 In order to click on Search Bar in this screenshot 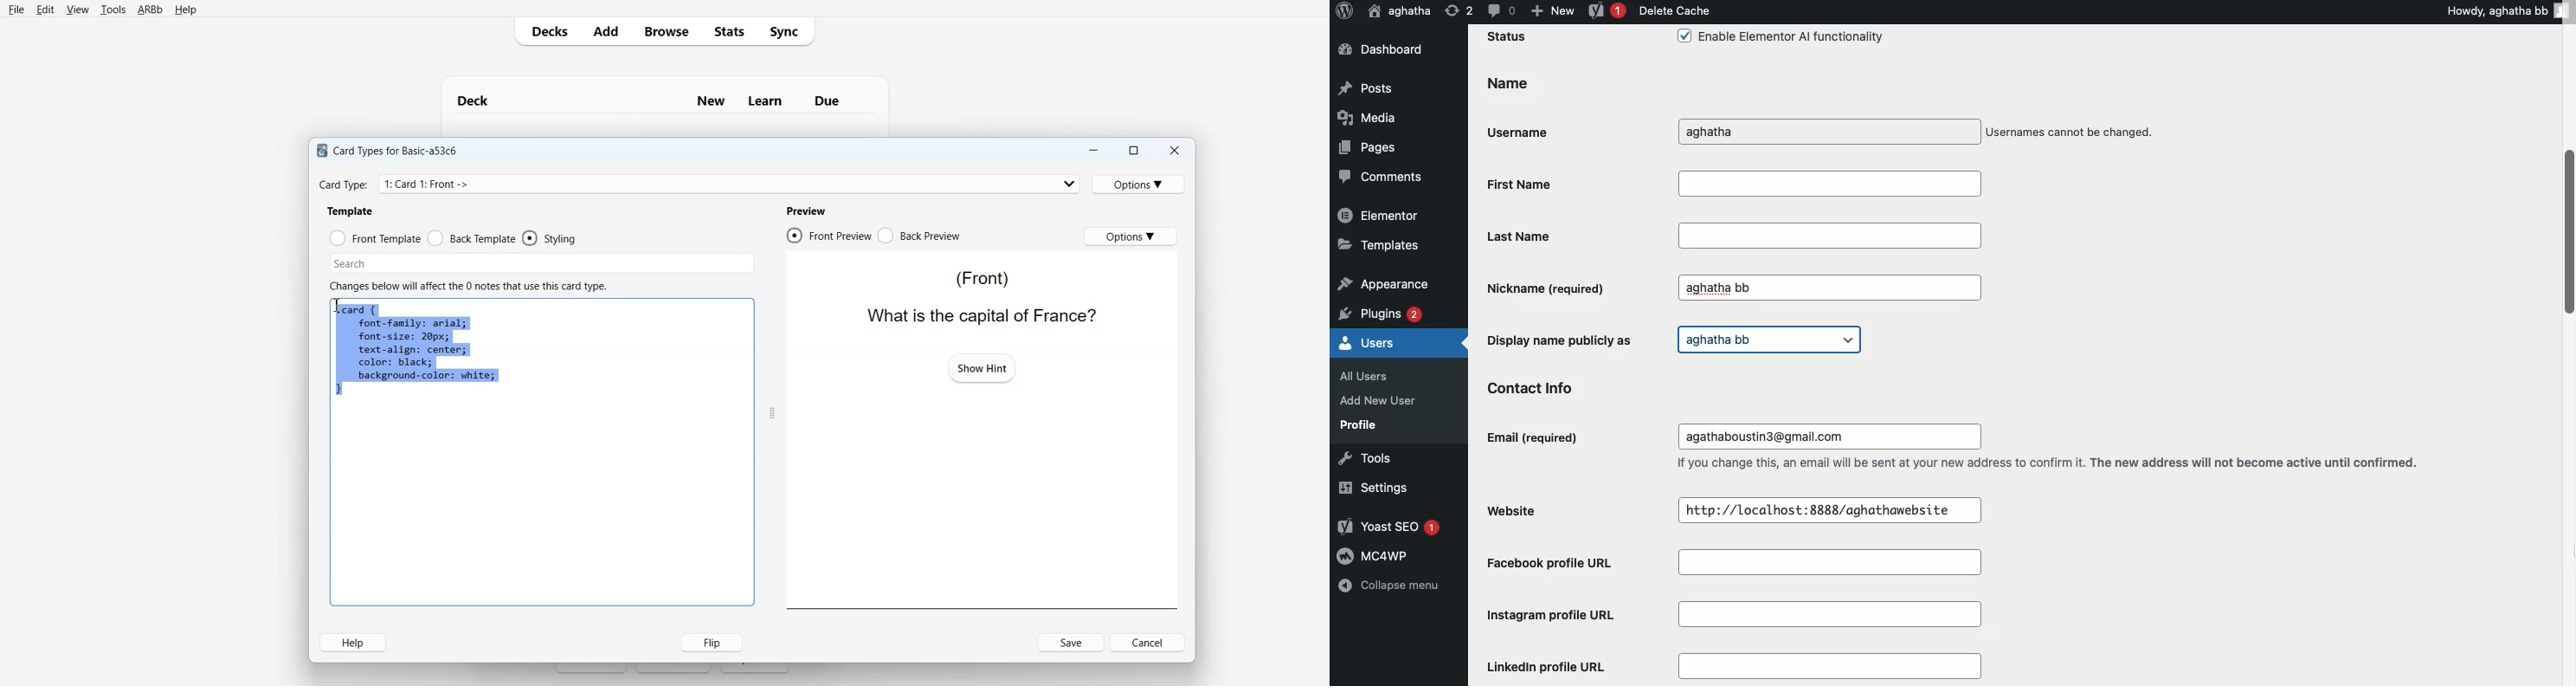, I will do `click(542, 263)`.